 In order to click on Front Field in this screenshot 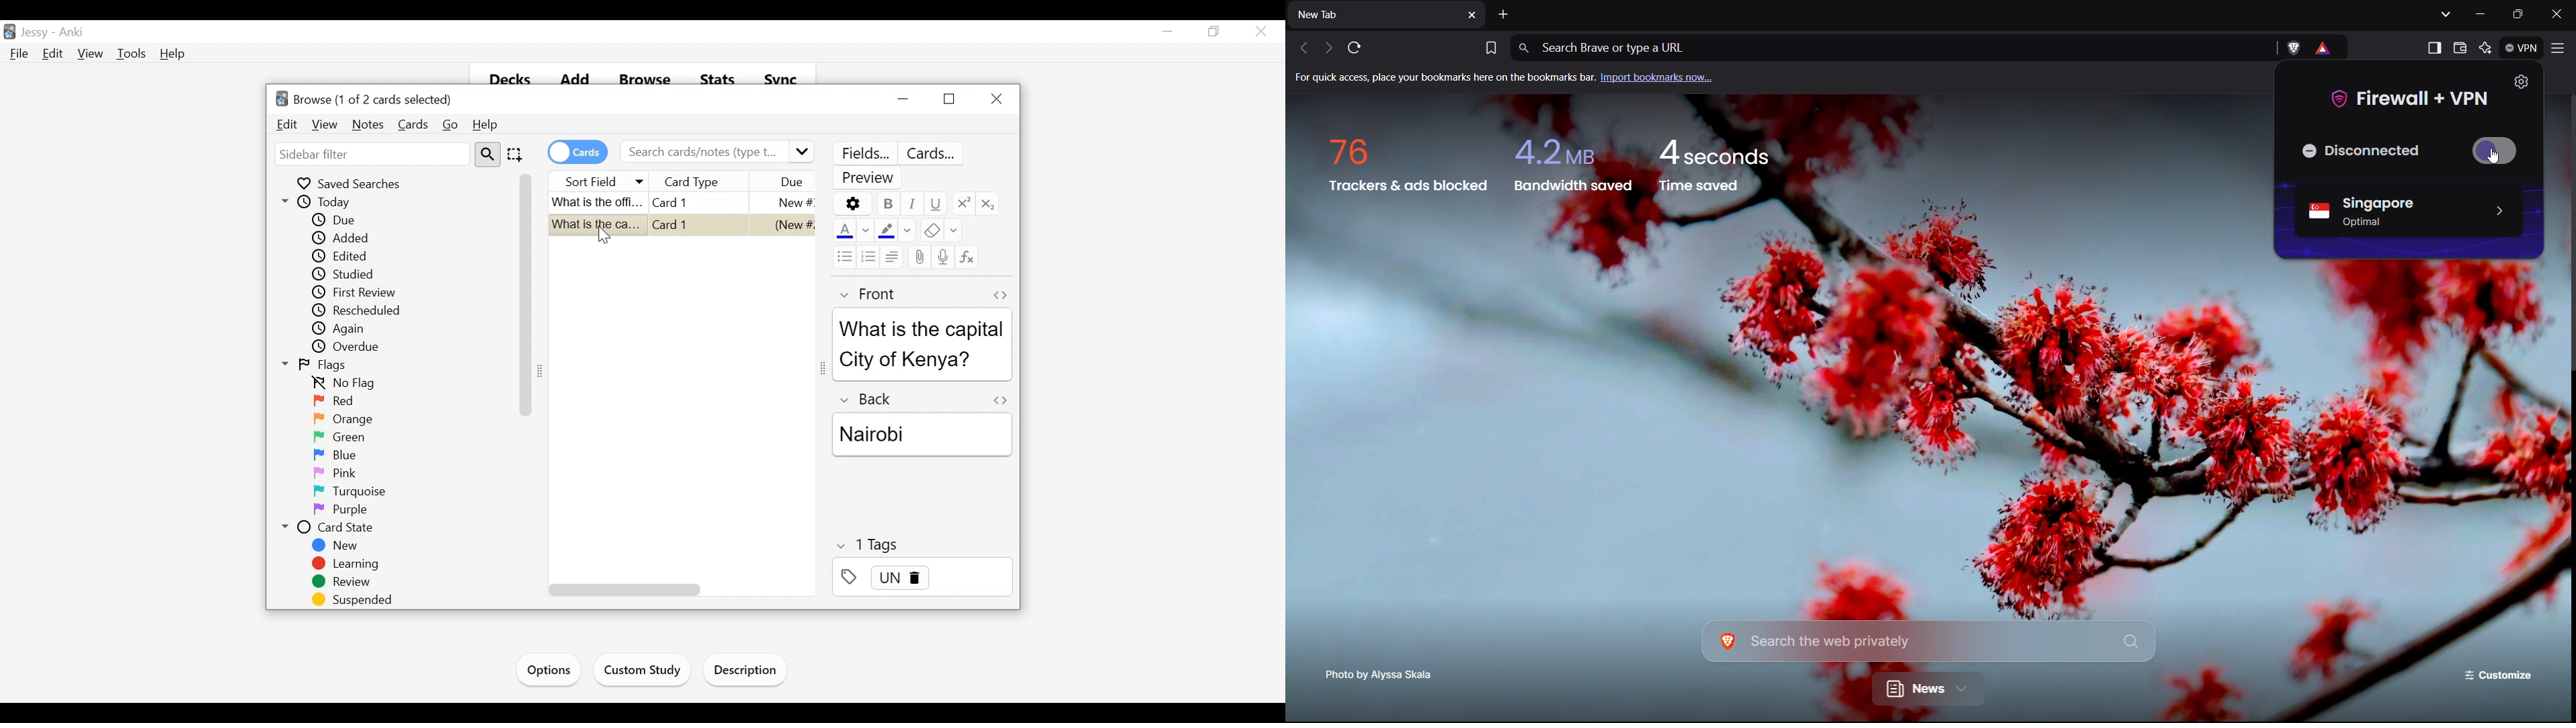, I will do `click(922, 358)`.